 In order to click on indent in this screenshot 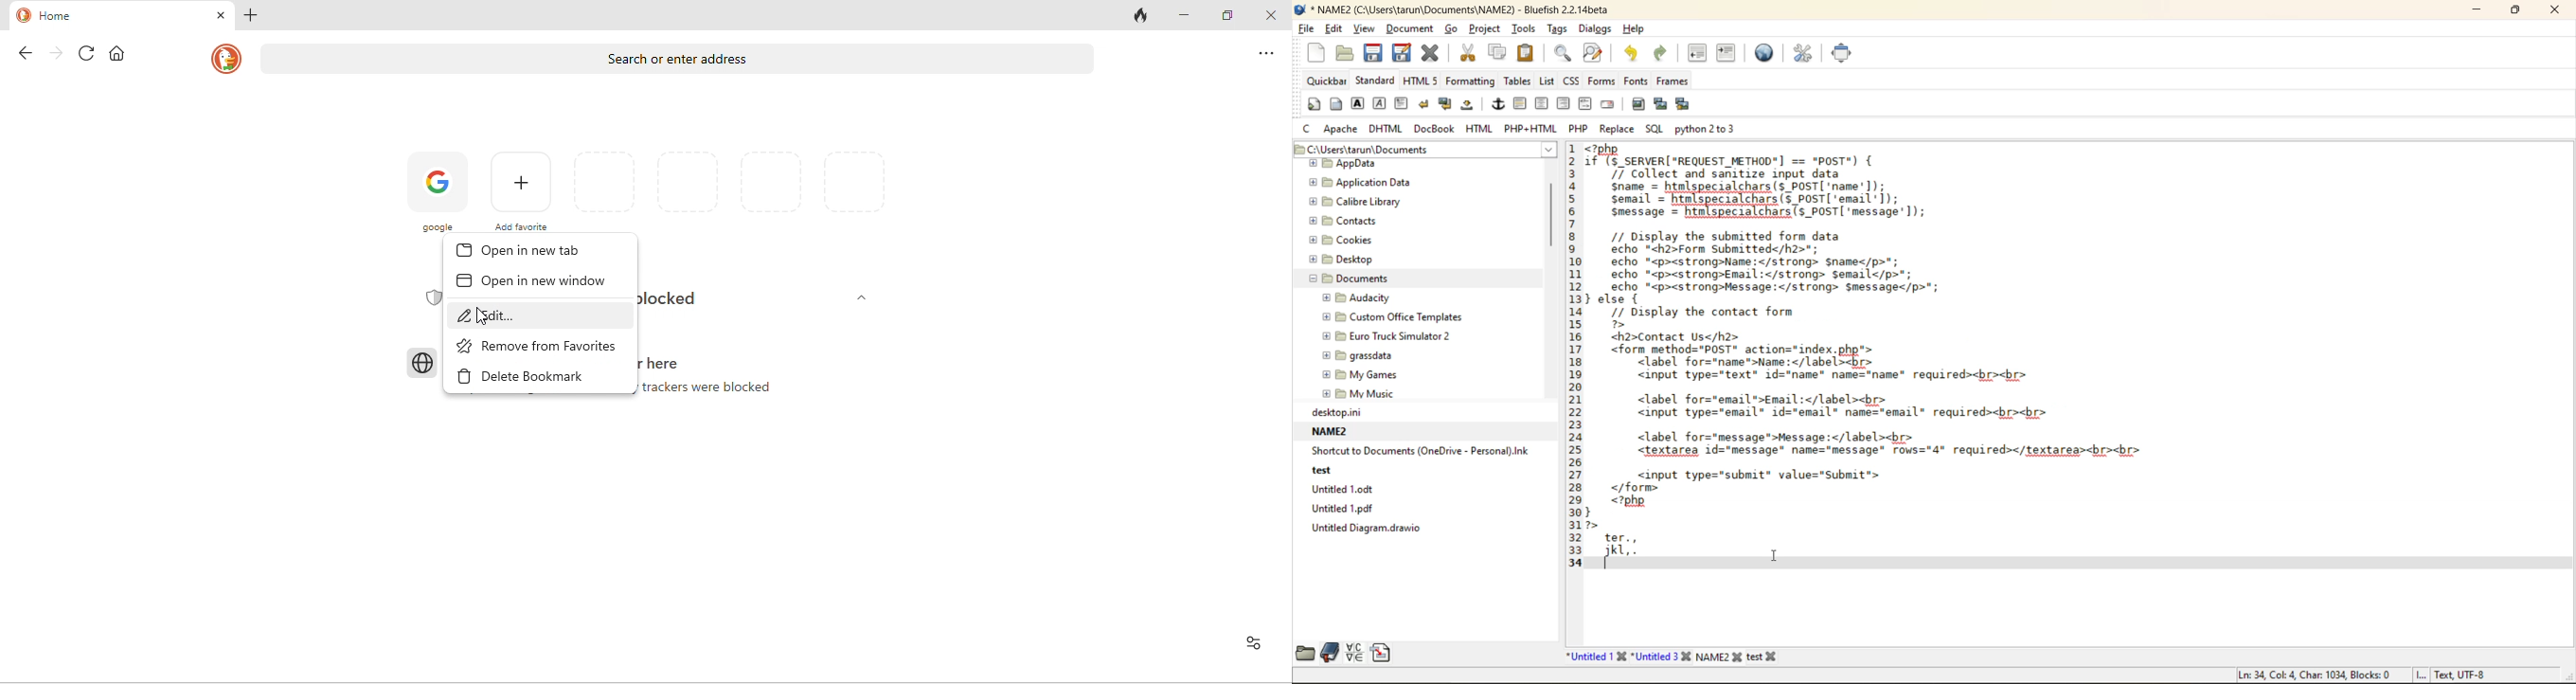, I will do `click(1727, 54)`.